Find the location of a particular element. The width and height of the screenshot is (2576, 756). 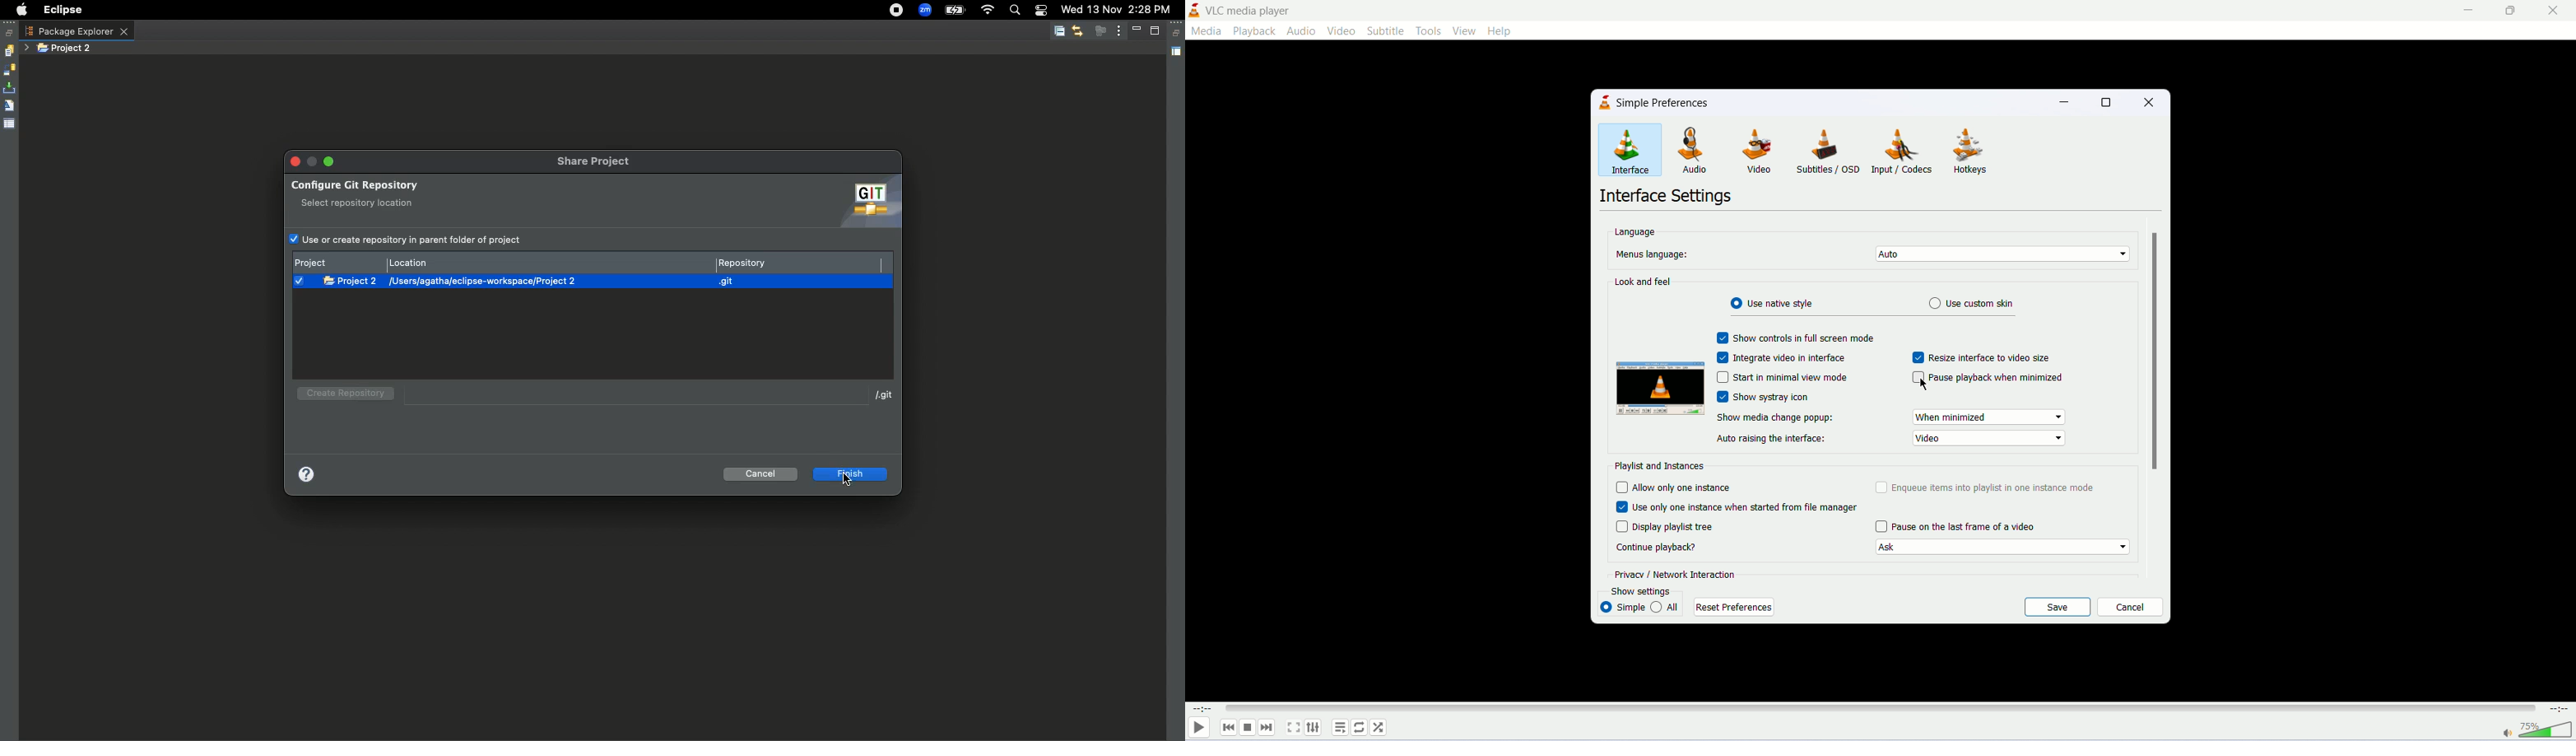

View menu is located at coordinates (1119, 30).